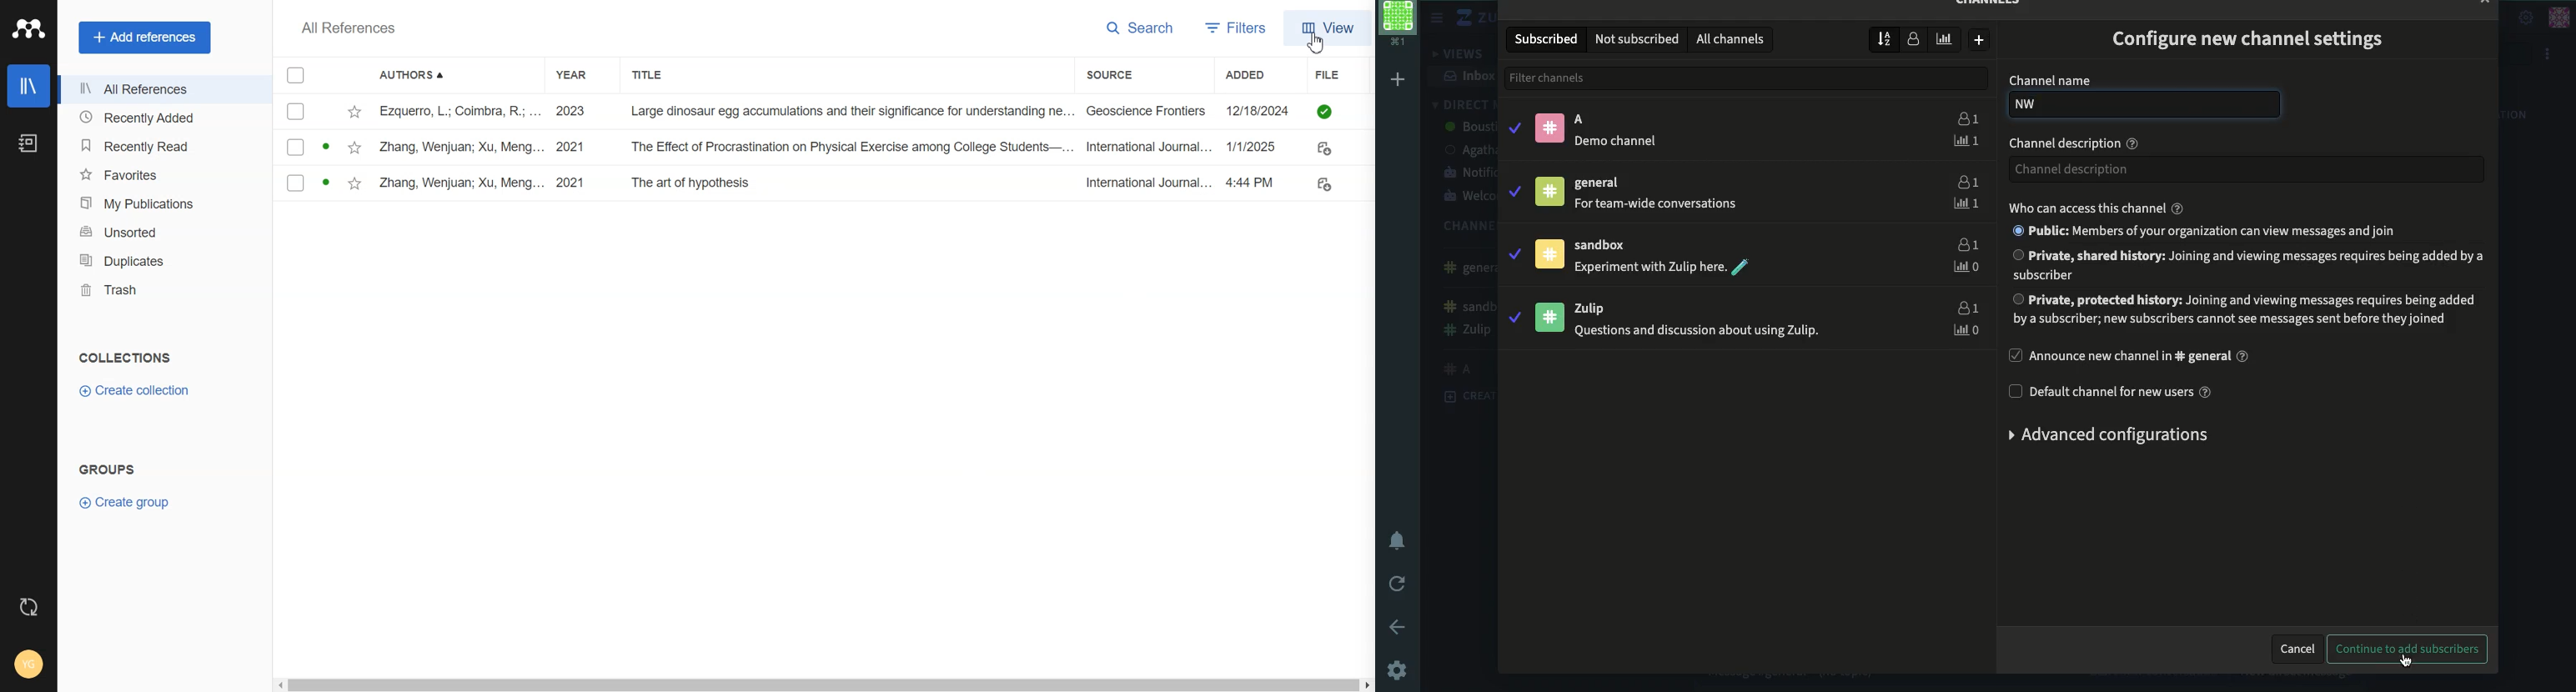  I want to click on create new channel, so click(1981, 41).